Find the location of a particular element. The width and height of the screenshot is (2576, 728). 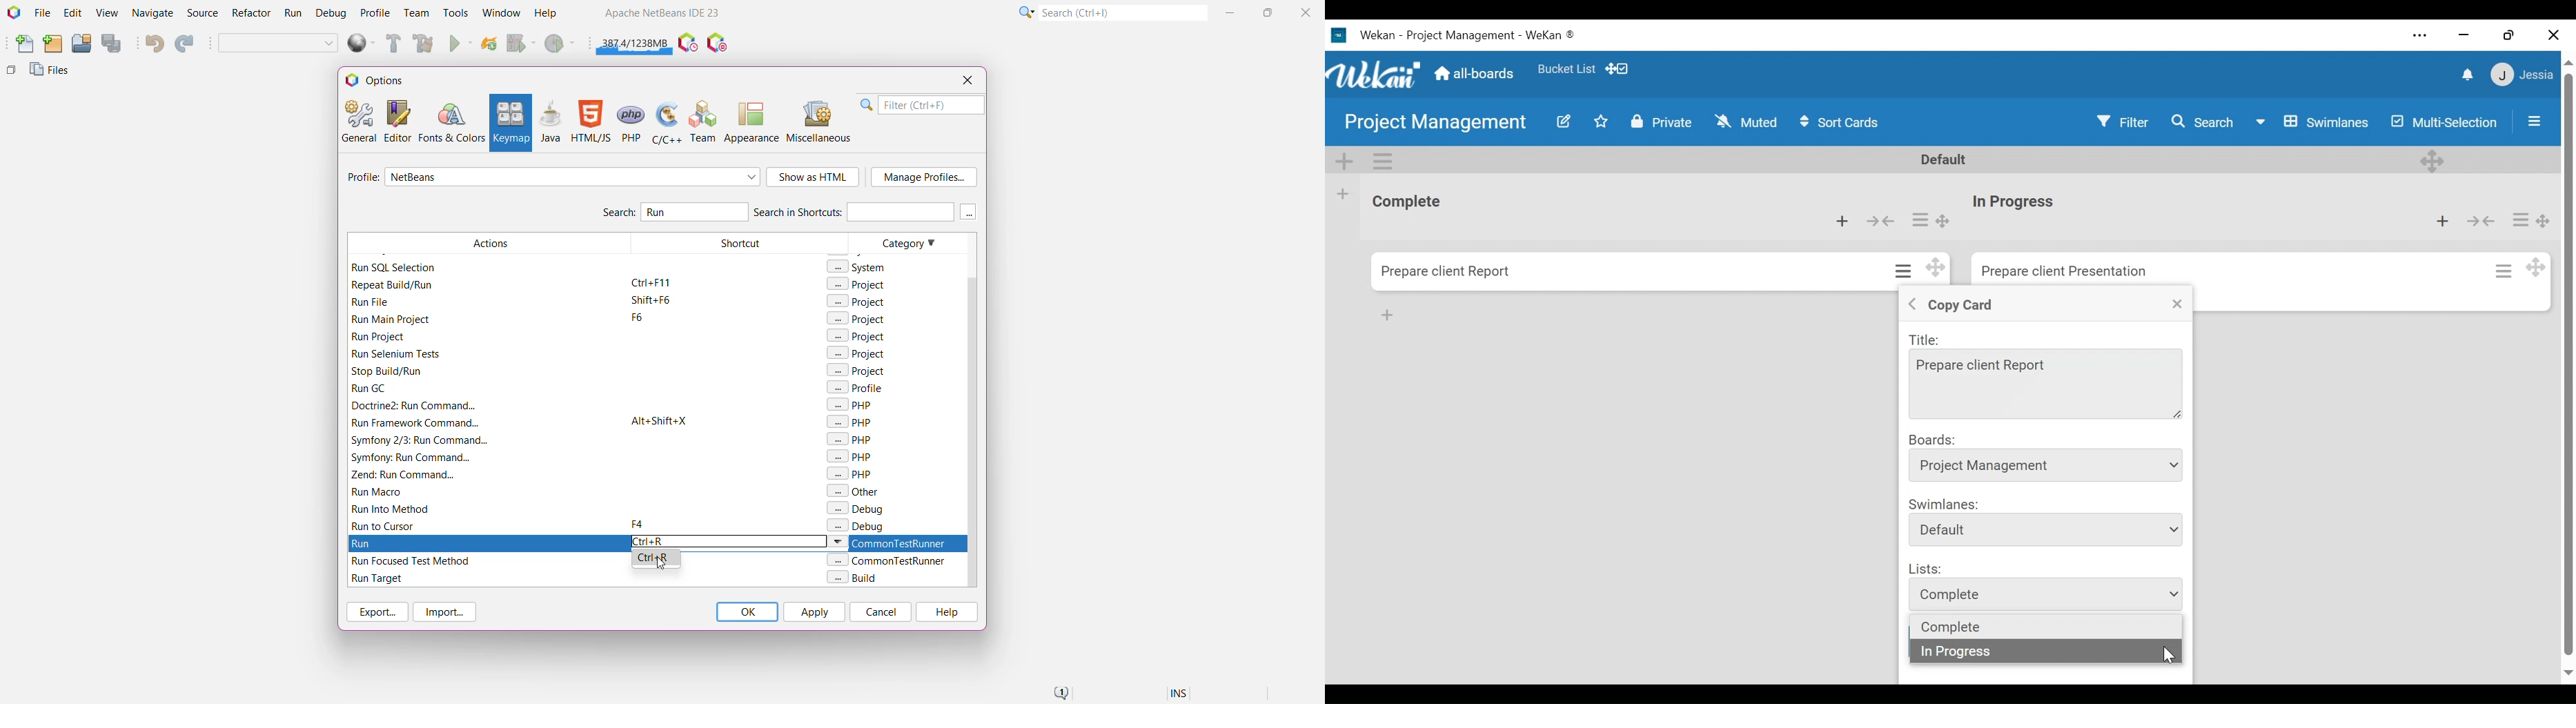

Add card to top of the list is located at coordinates (1848, 222).